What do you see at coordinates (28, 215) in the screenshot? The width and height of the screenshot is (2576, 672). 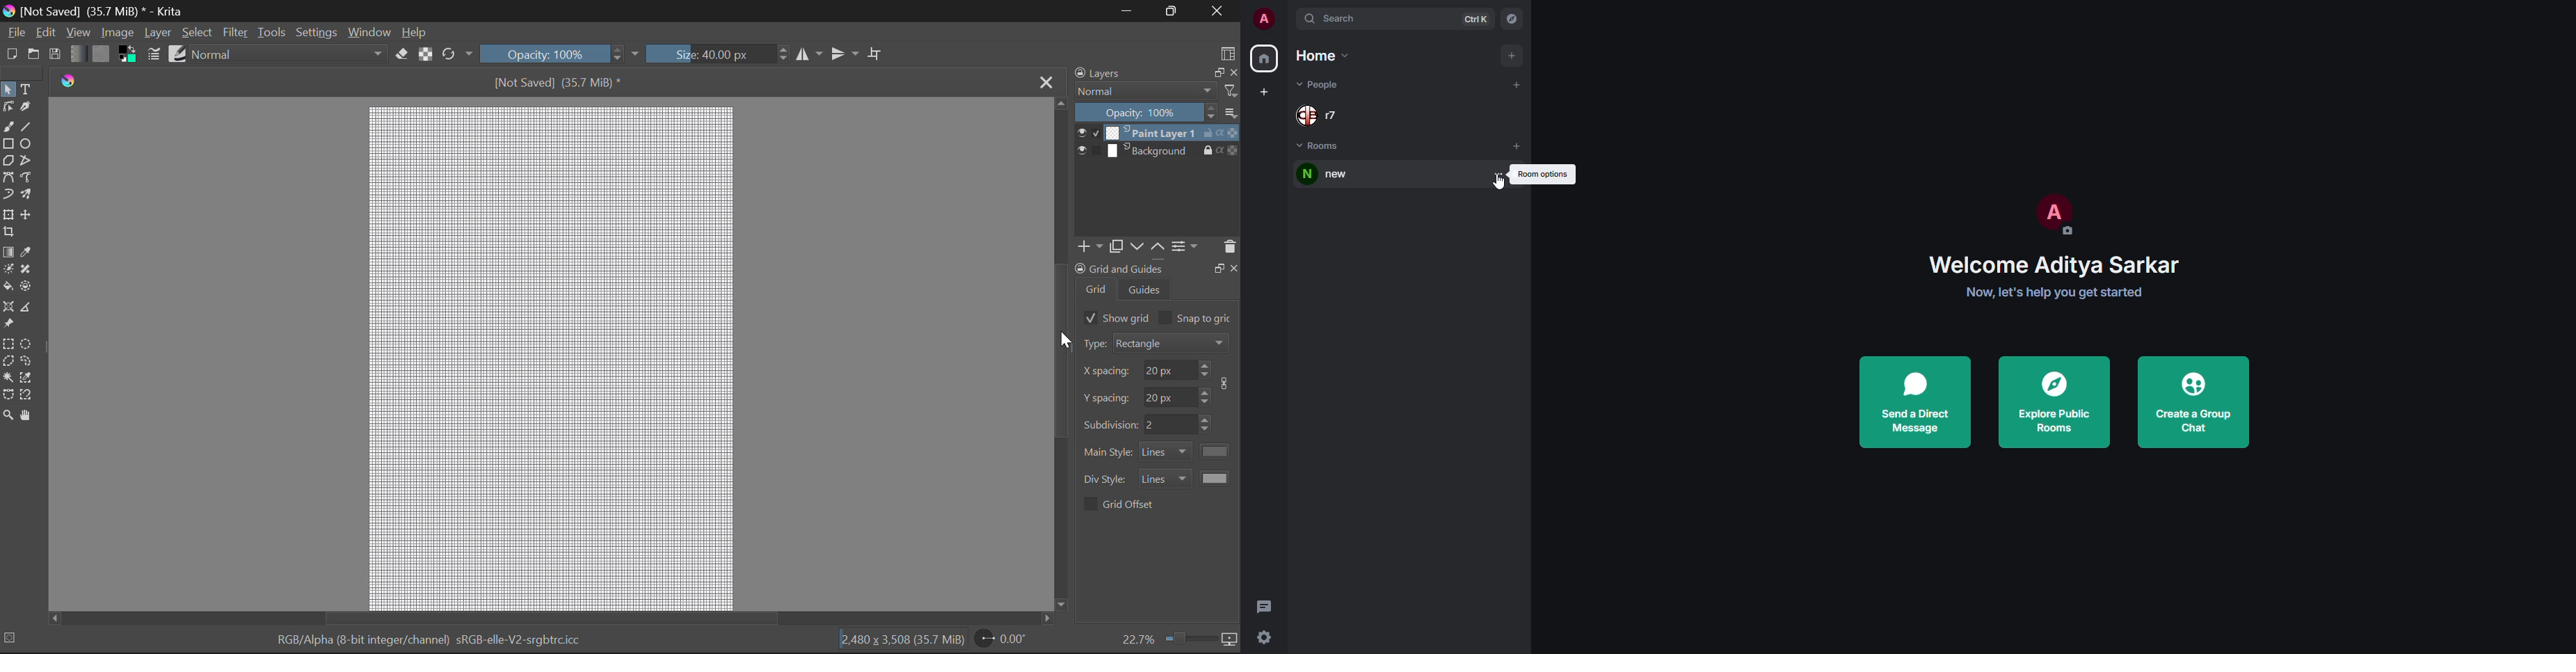 I see `Move Layer` at bounding box center [28, 215].